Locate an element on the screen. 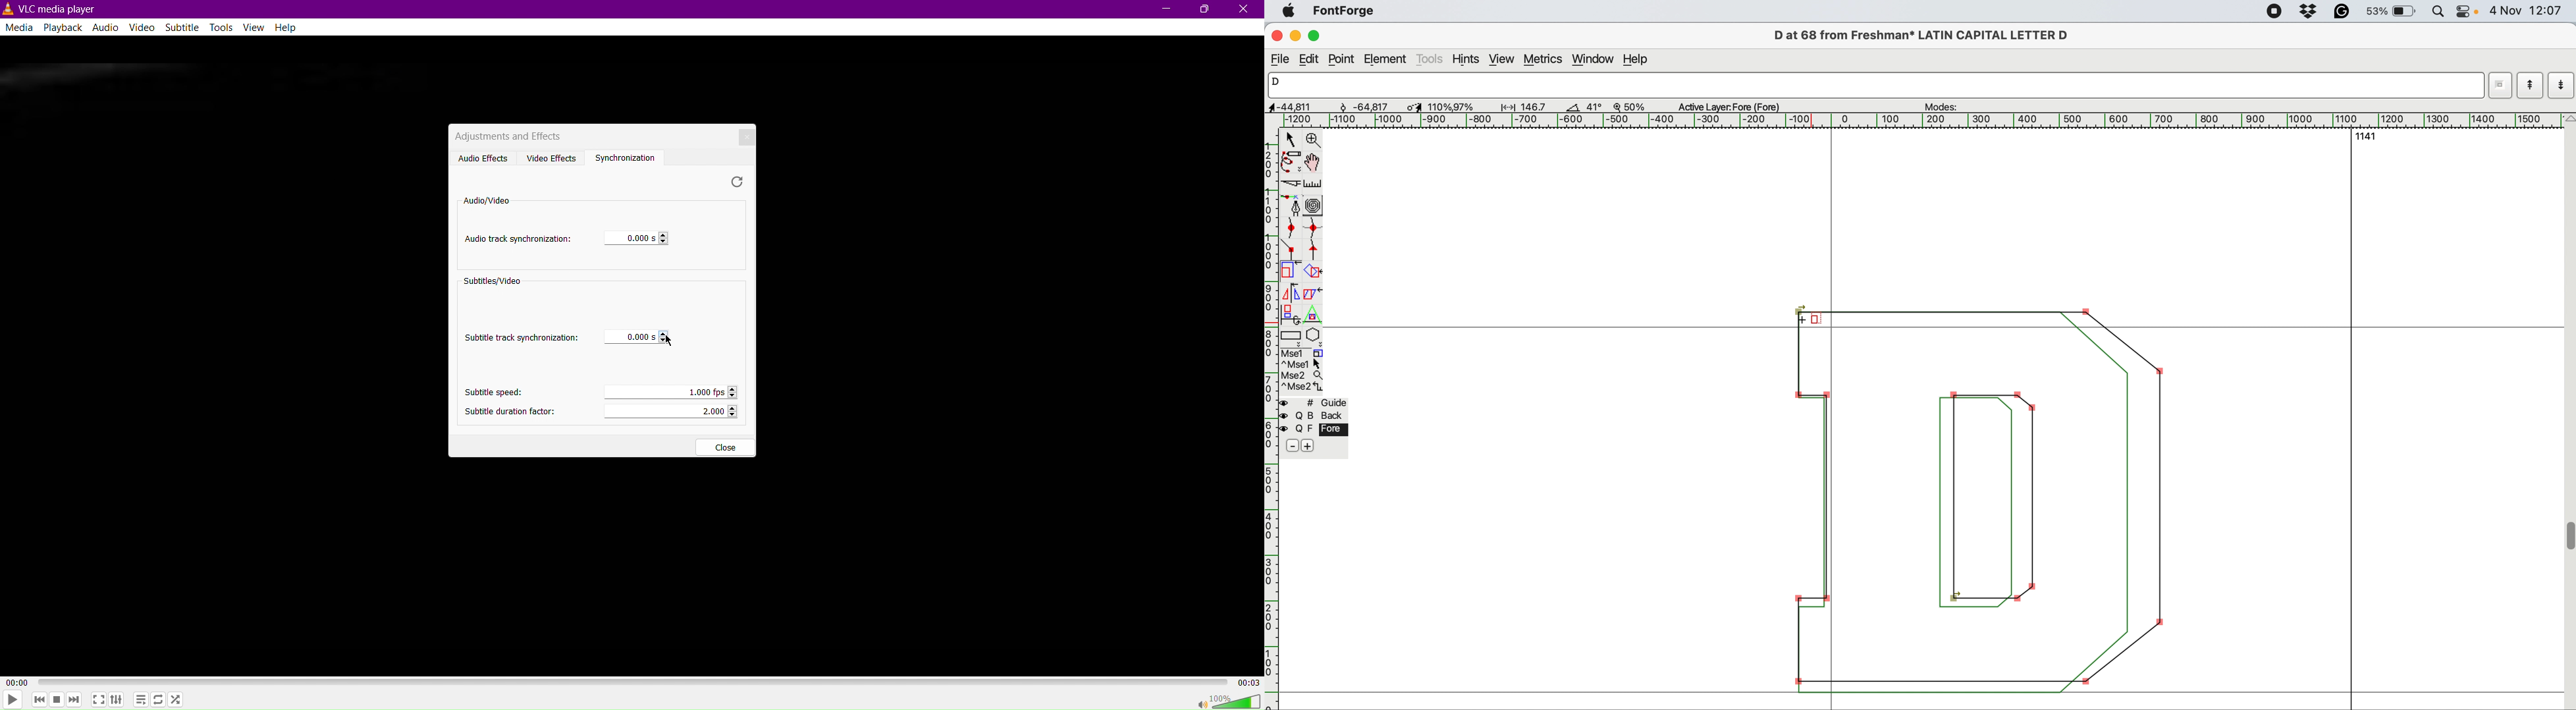 This screenshot has height=728, width=2576. horizontal scale is located at coordinates (1273, 420).